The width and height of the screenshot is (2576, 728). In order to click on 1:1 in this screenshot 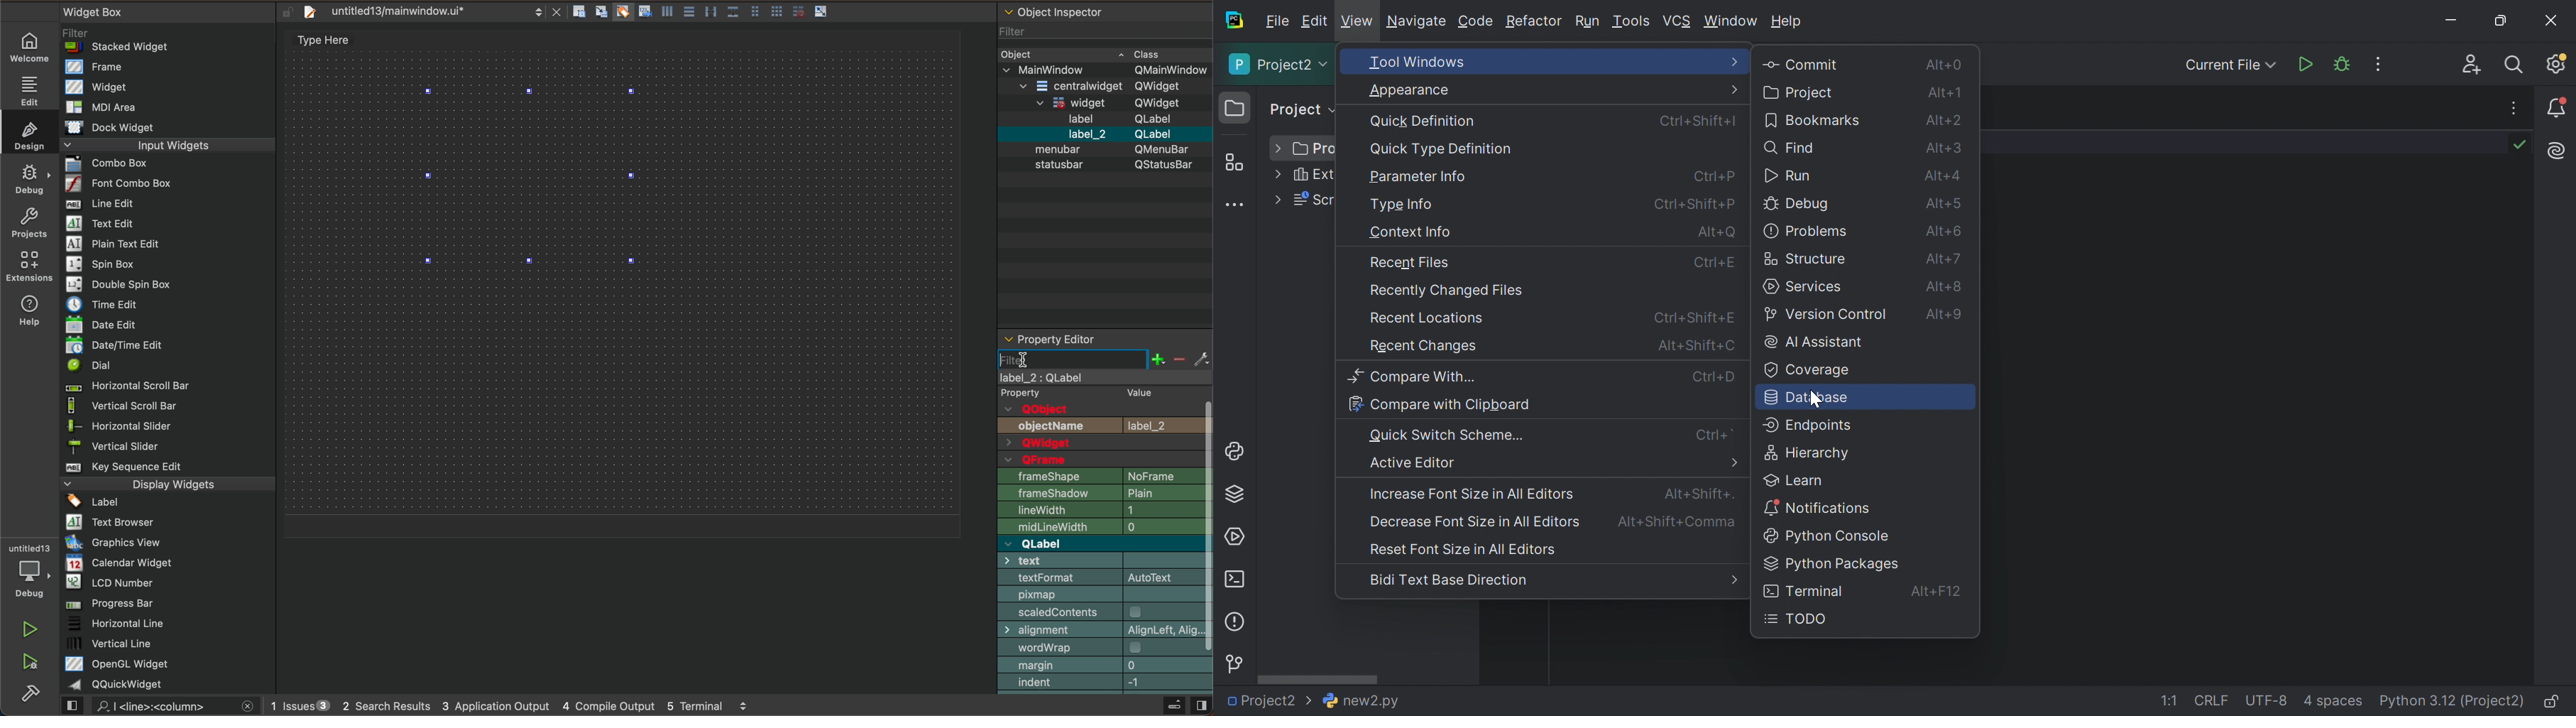, I will do `click(2167, 700)`.